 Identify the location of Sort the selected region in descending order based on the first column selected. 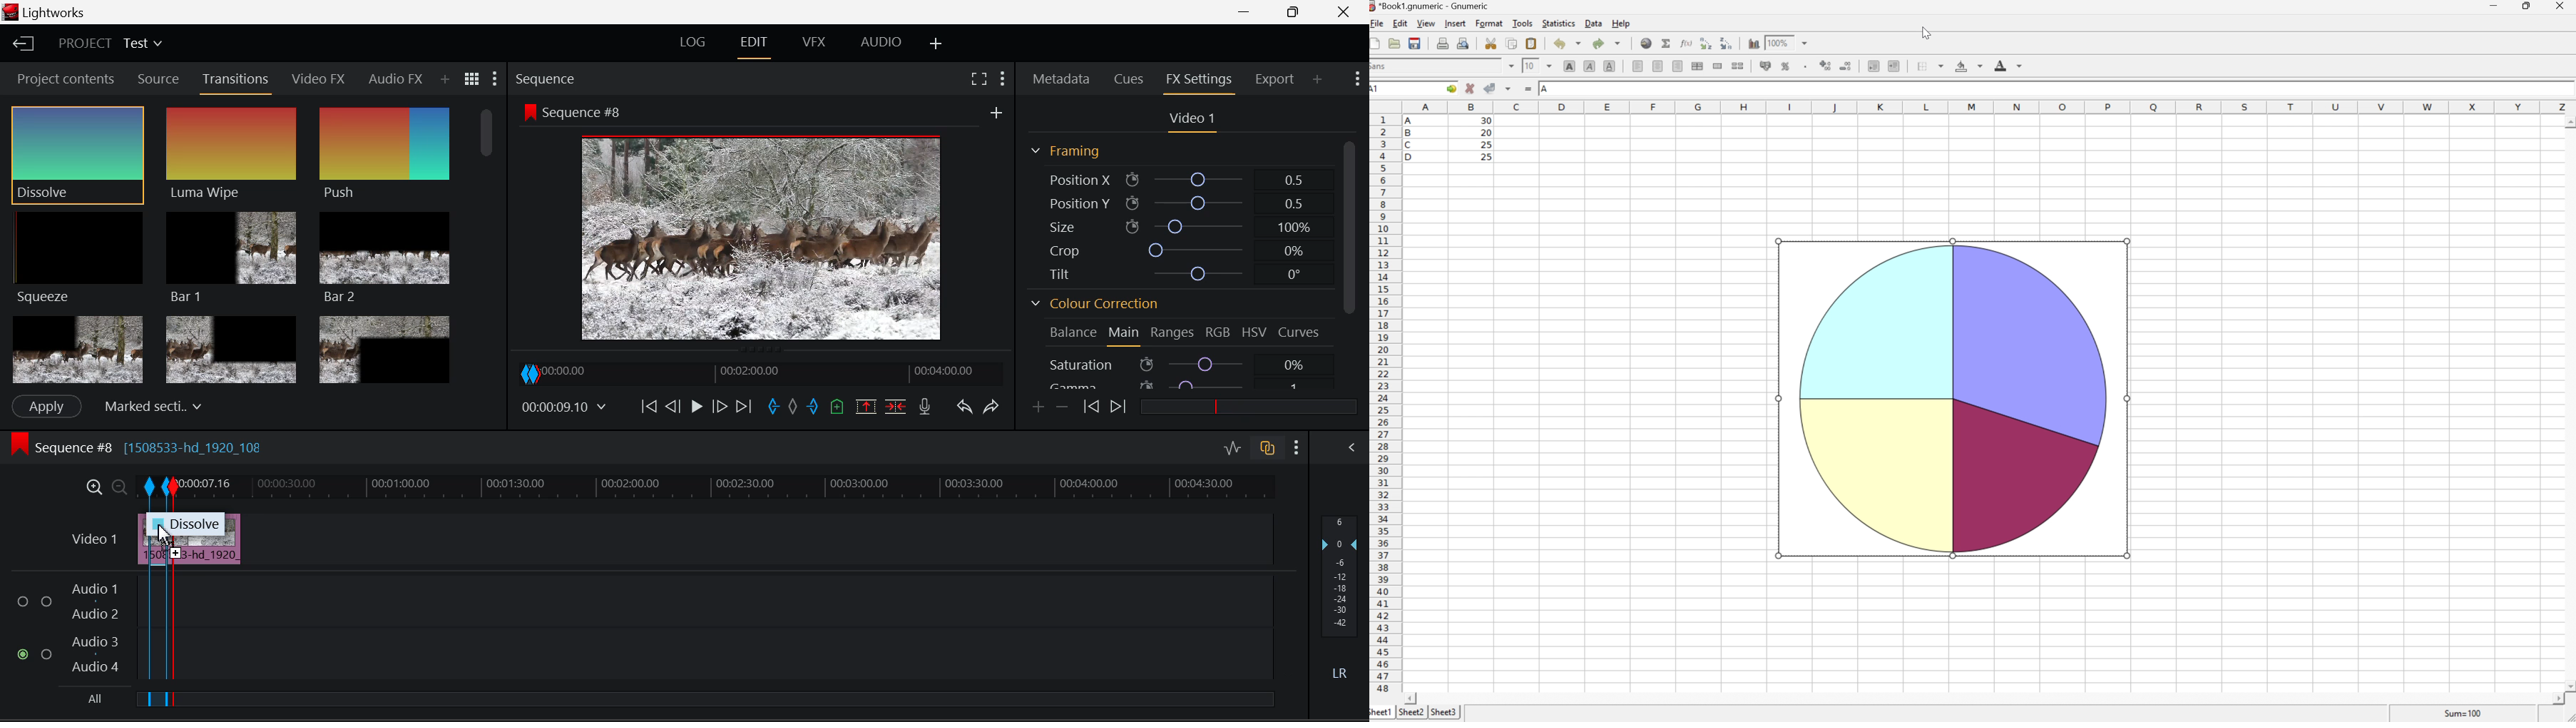
(1725, 42).